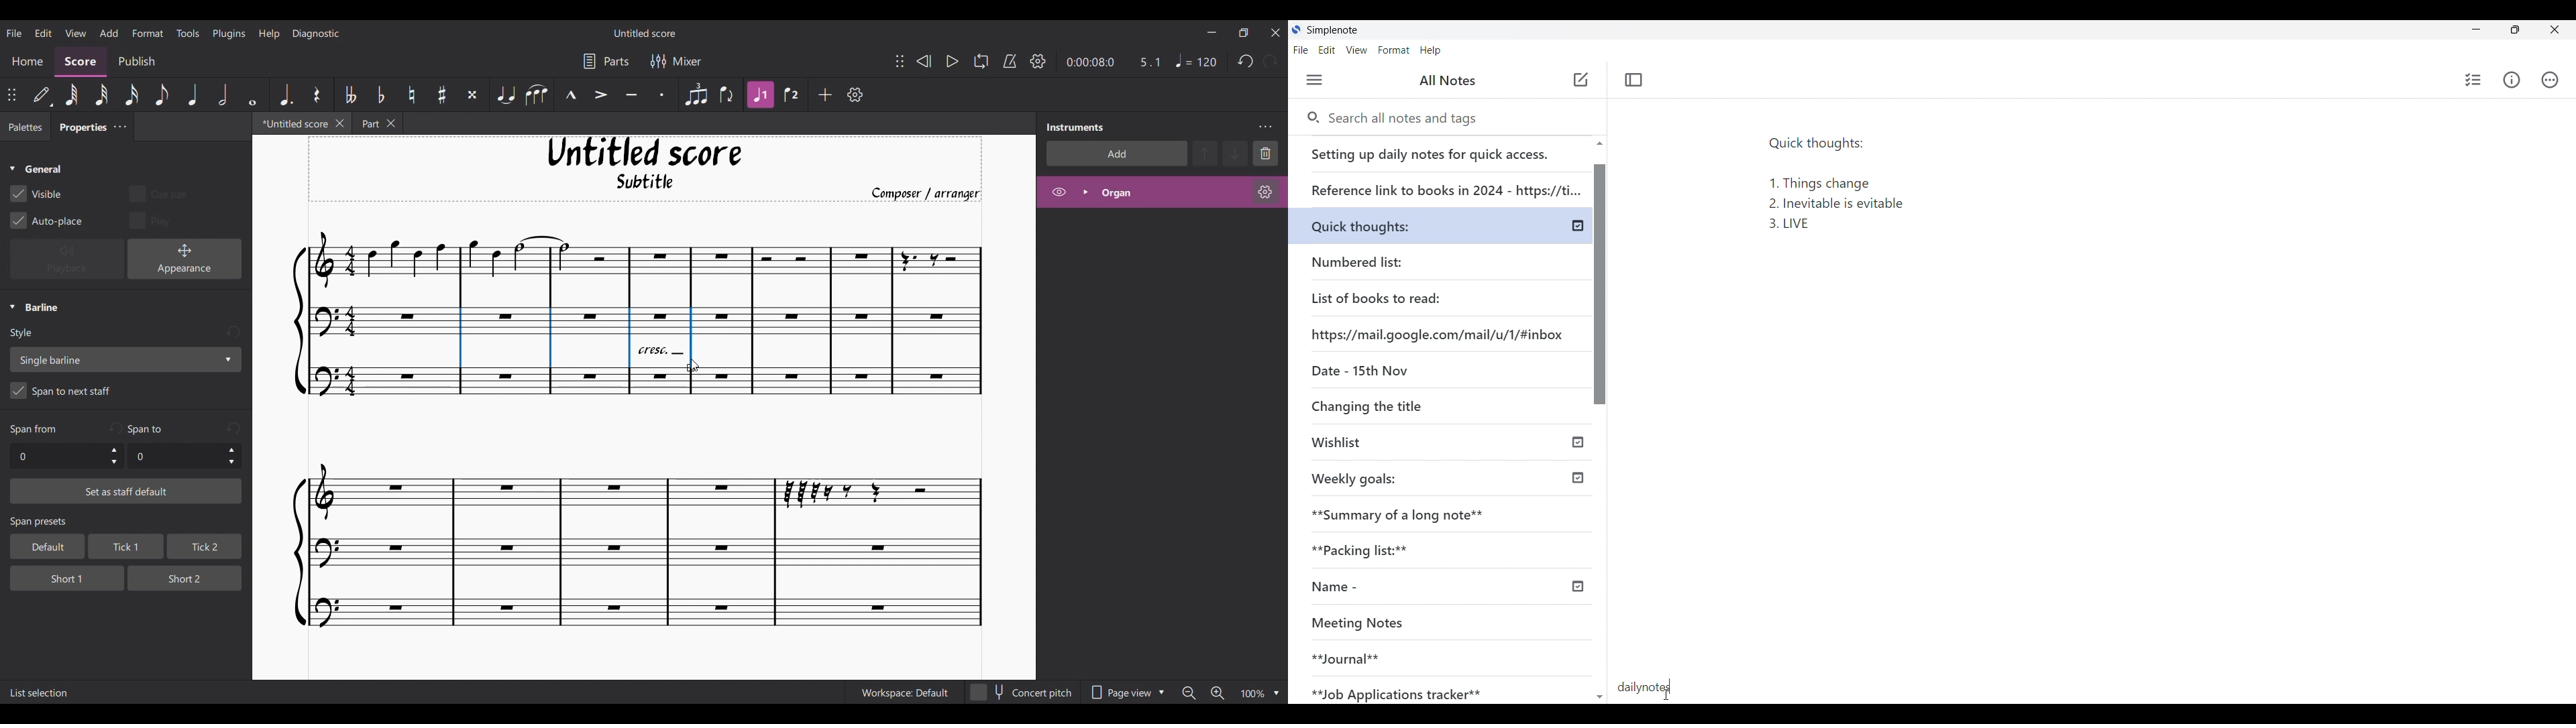 The height and width of the screenshot is (728, 2576). Describe the element at coordinates (229, 33) in the screenshot. I see `Plugins menu` at that location.